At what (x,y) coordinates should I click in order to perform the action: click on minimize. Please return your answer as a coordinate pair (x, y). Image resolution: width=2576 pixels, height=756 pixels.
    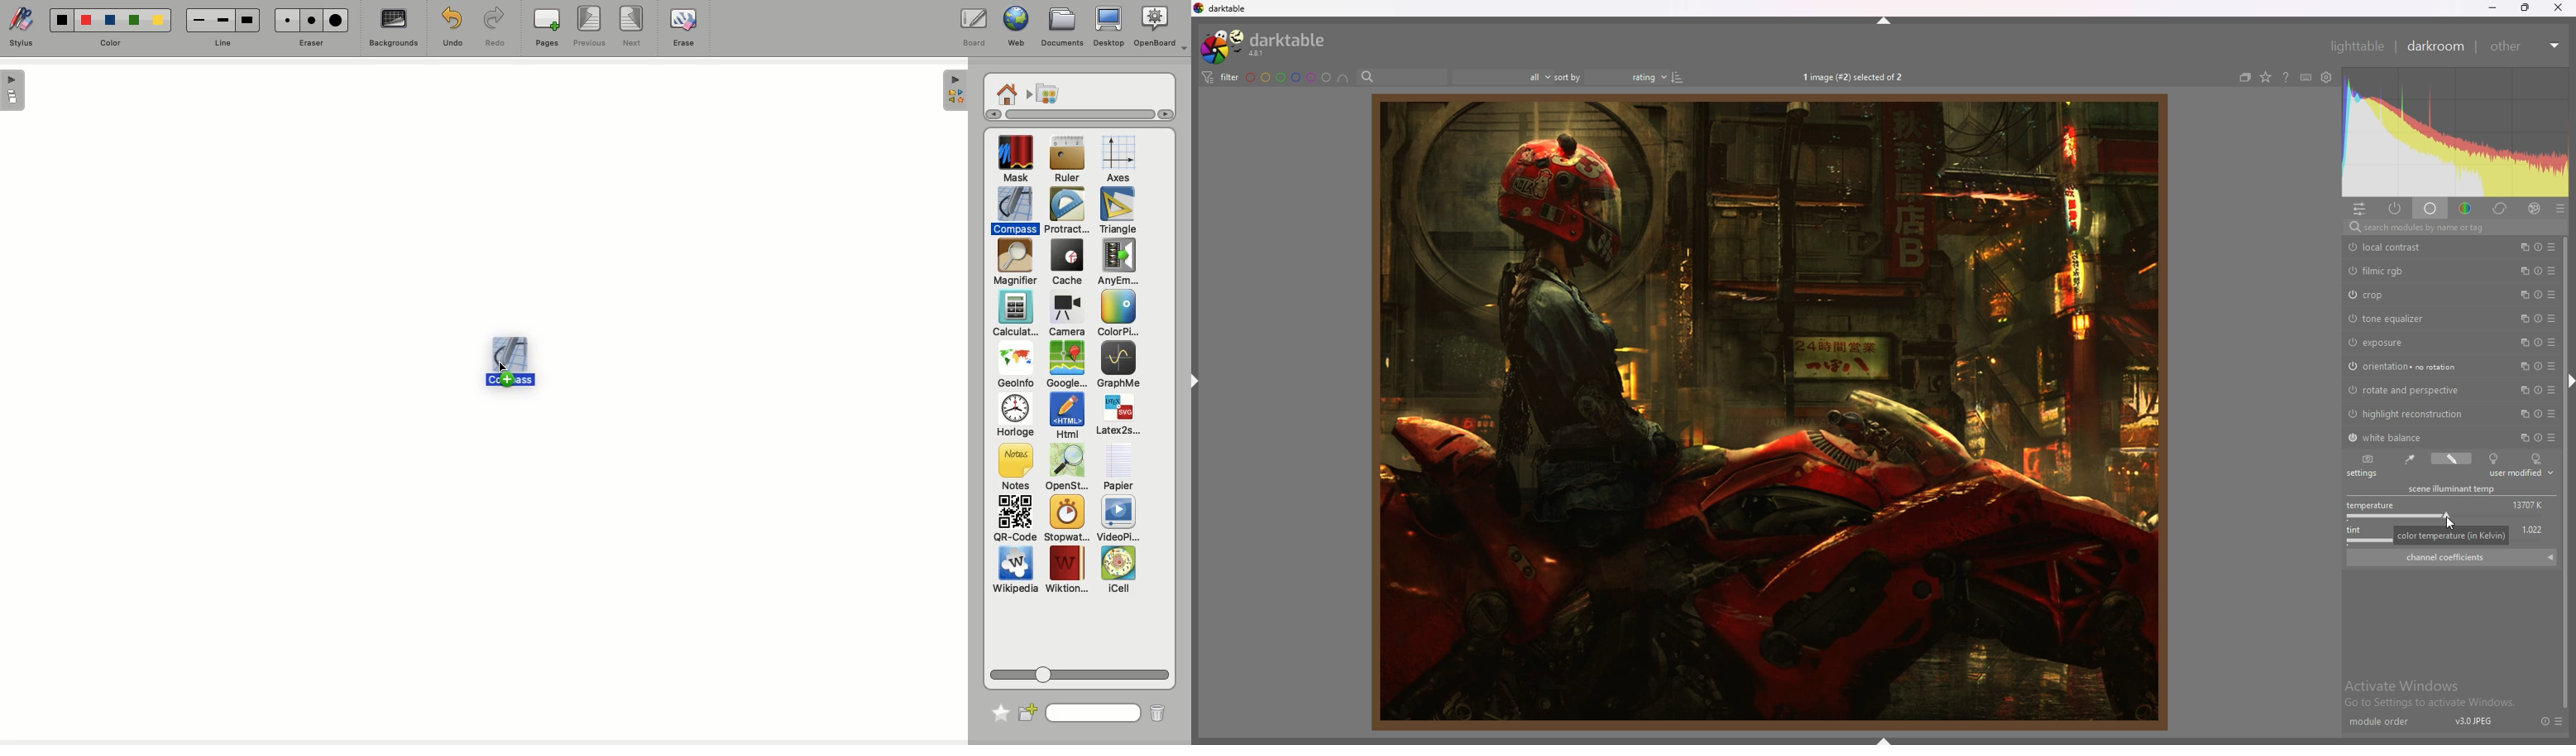
    Looking at the image, I should click on (2491, 8).